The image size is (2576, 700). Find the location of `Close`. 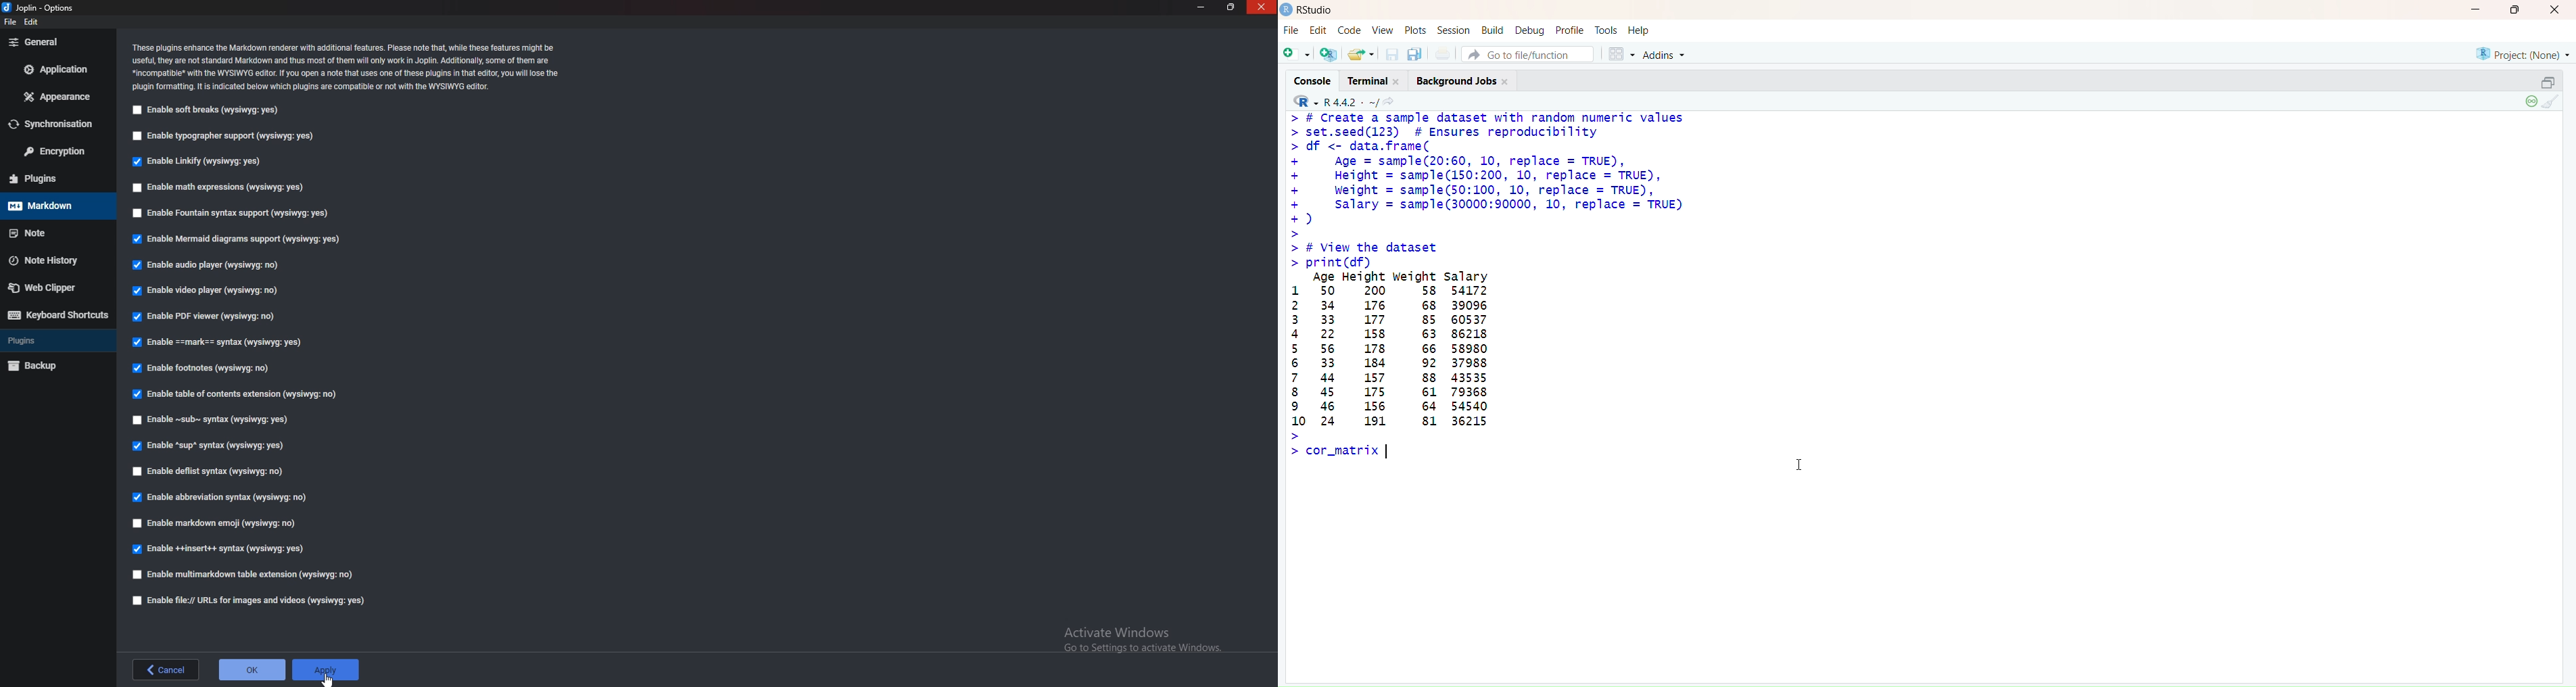

Close is located at coordinates (2553, 11).